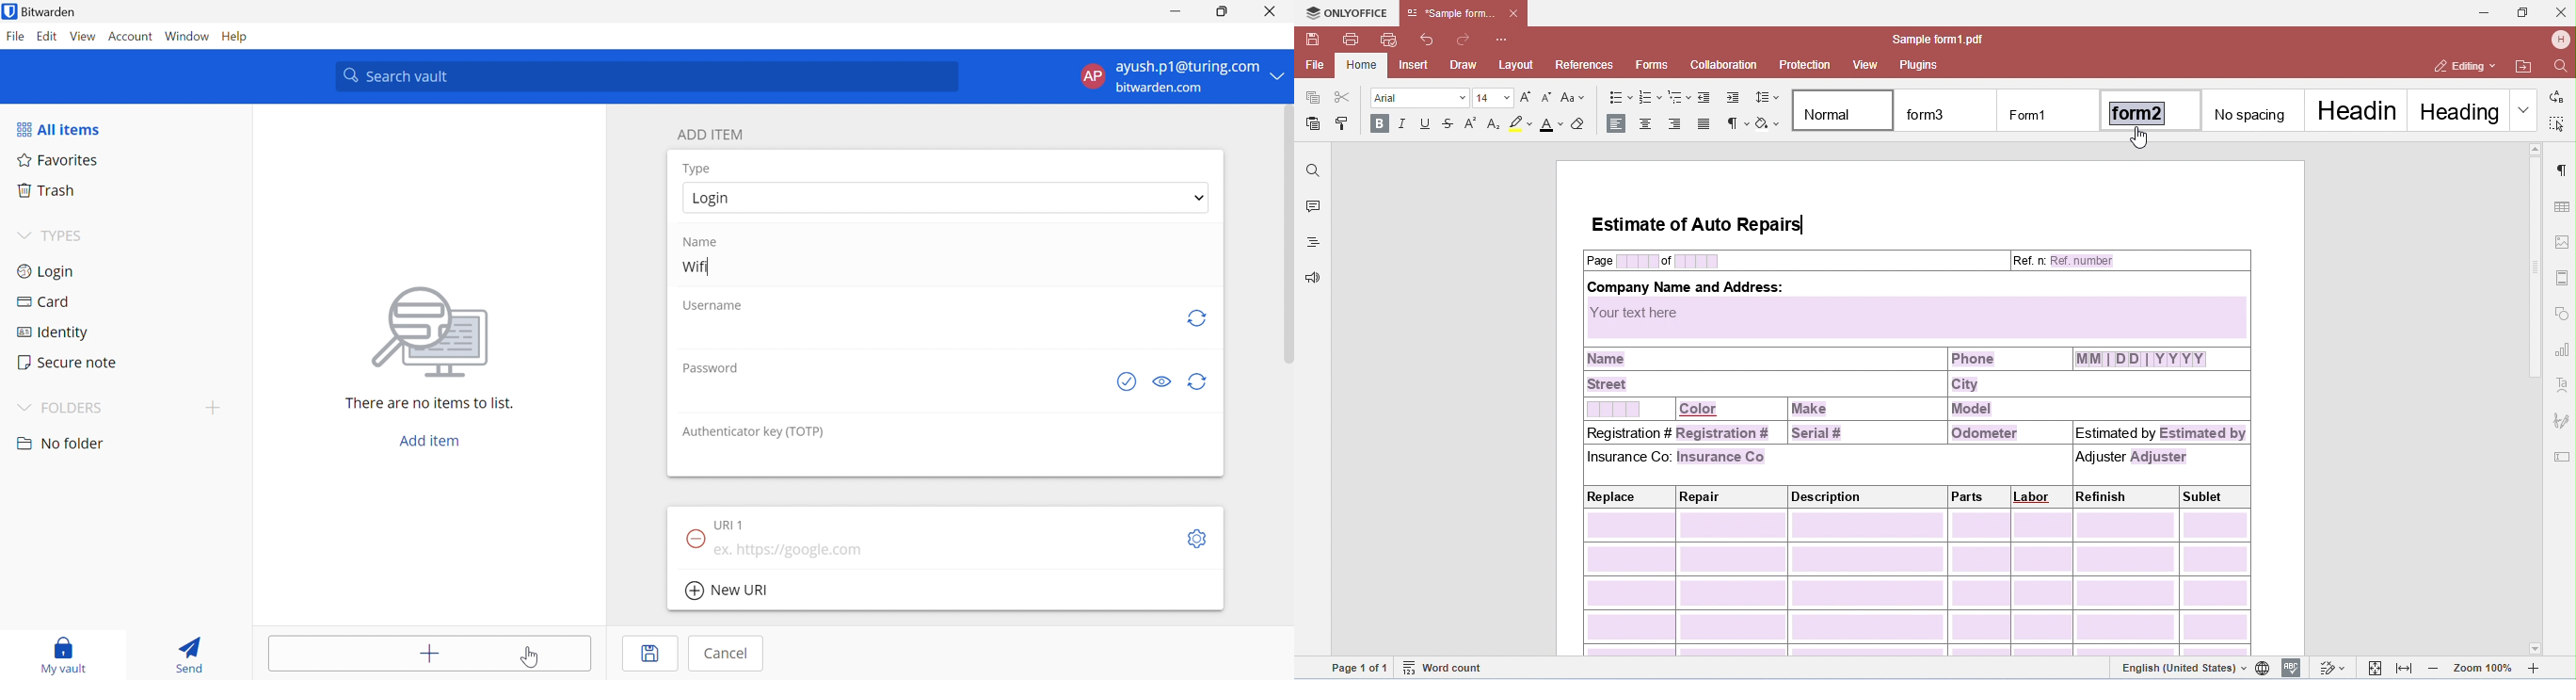  I want to click on TYPES, so click(65, 238).